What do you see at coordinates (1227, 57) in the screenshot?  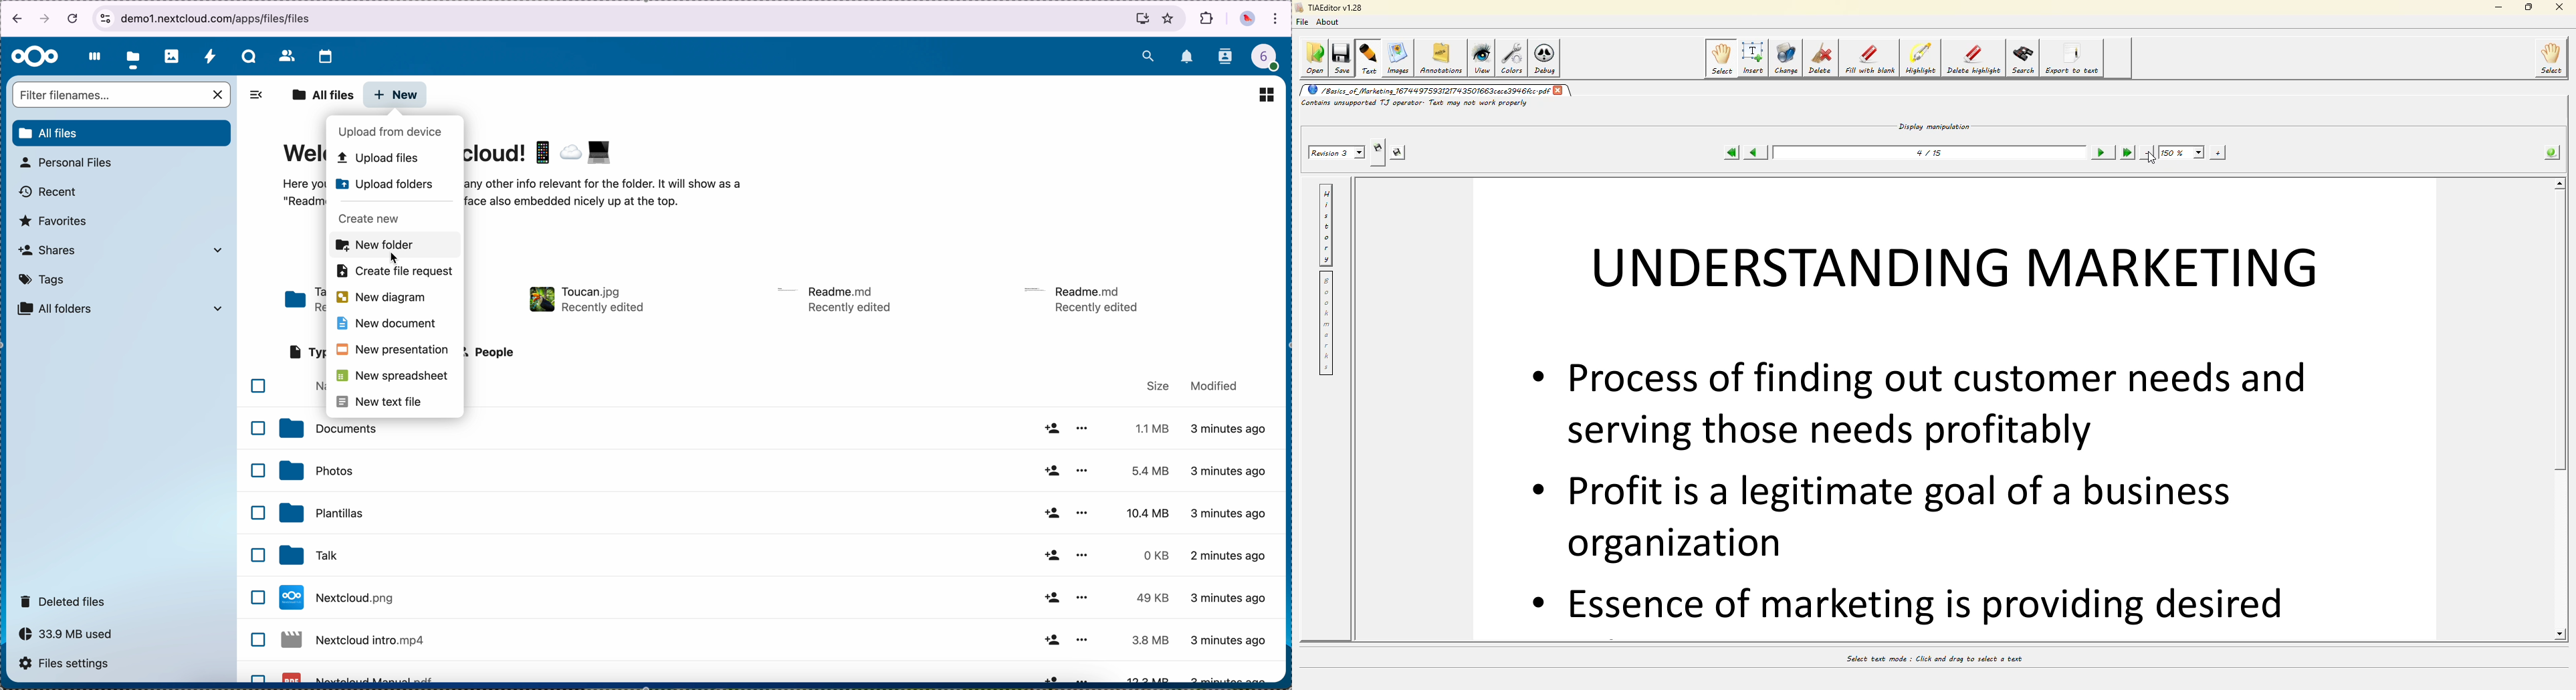 I see `contacts` at bounding box center [1227, 57].